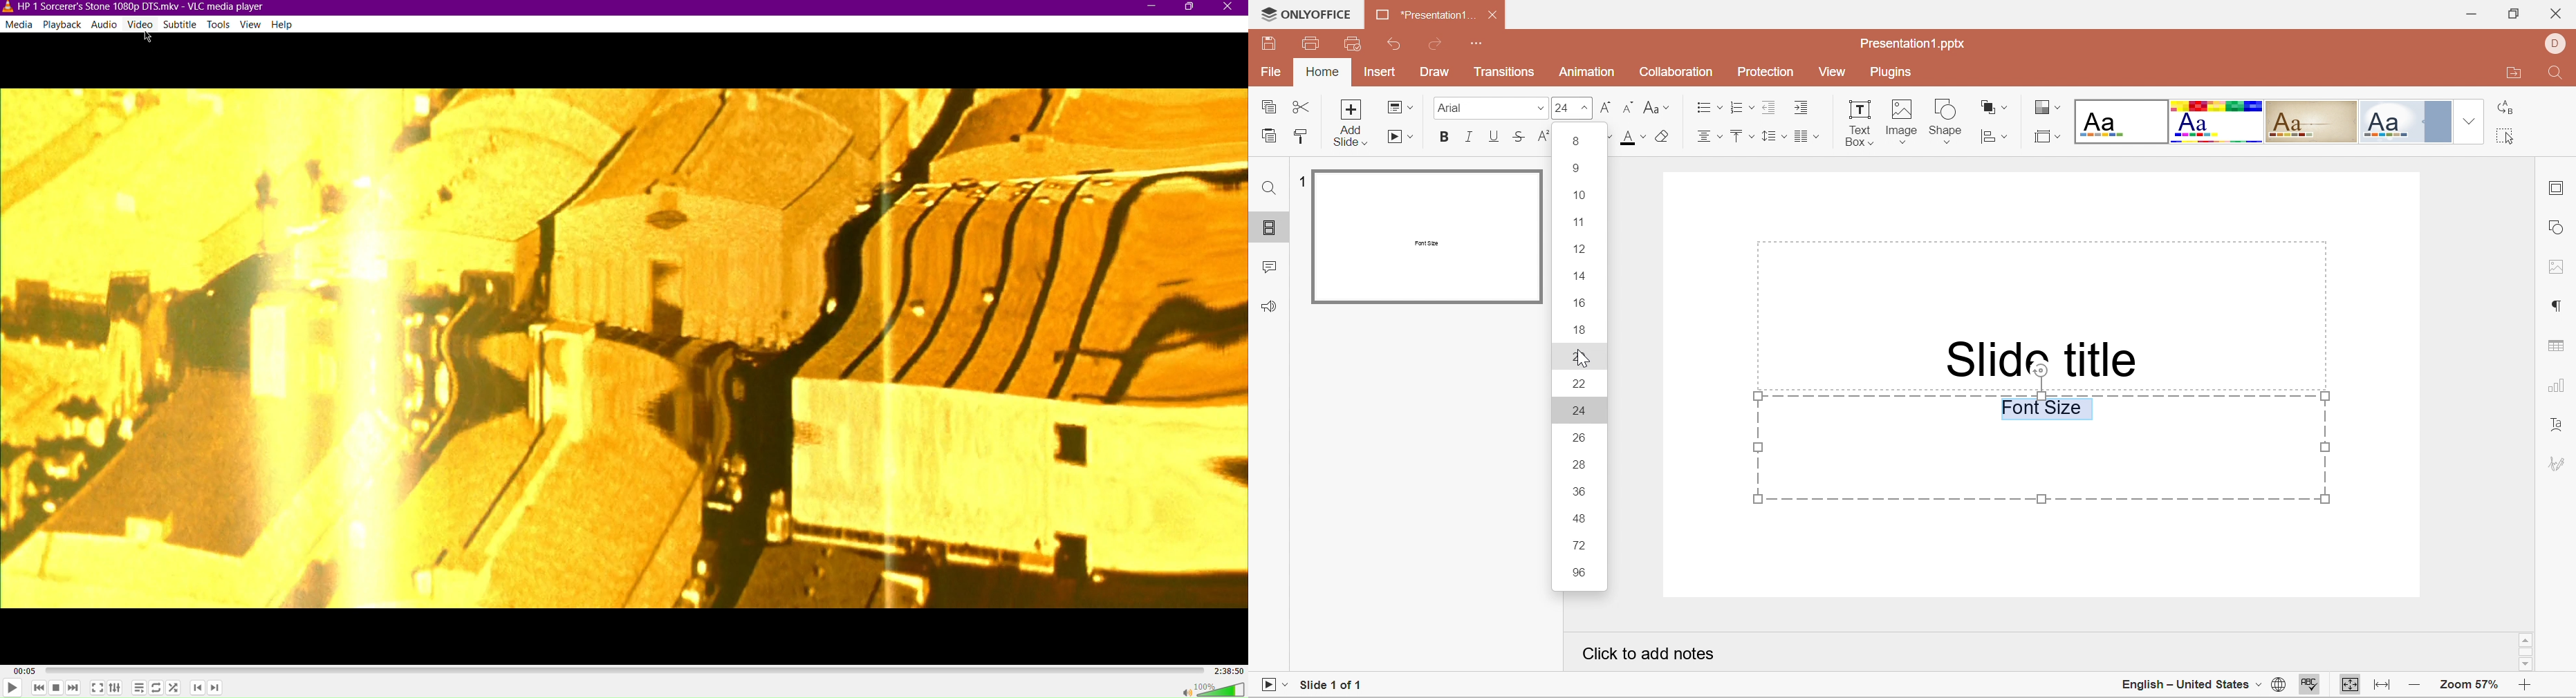  Describe the element at coordinates (1859, 125) in the screenshot. I see `Text Box` at that location.